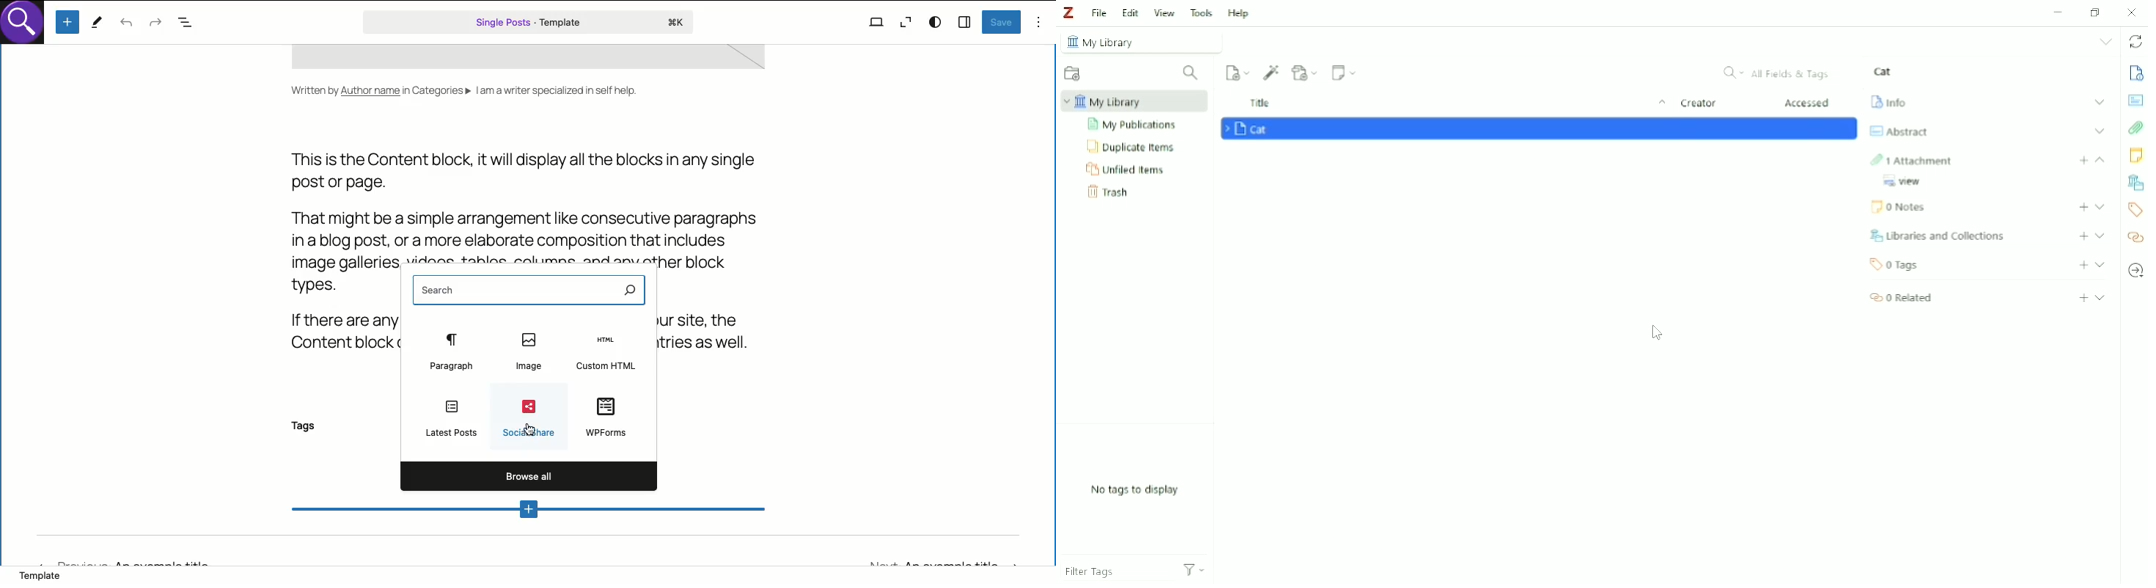 This screenshot has width=2156, height=588. What do you see at coordinates (1165, 12) in the screenshot?
I see `View` at bounding box center [1165, 12].